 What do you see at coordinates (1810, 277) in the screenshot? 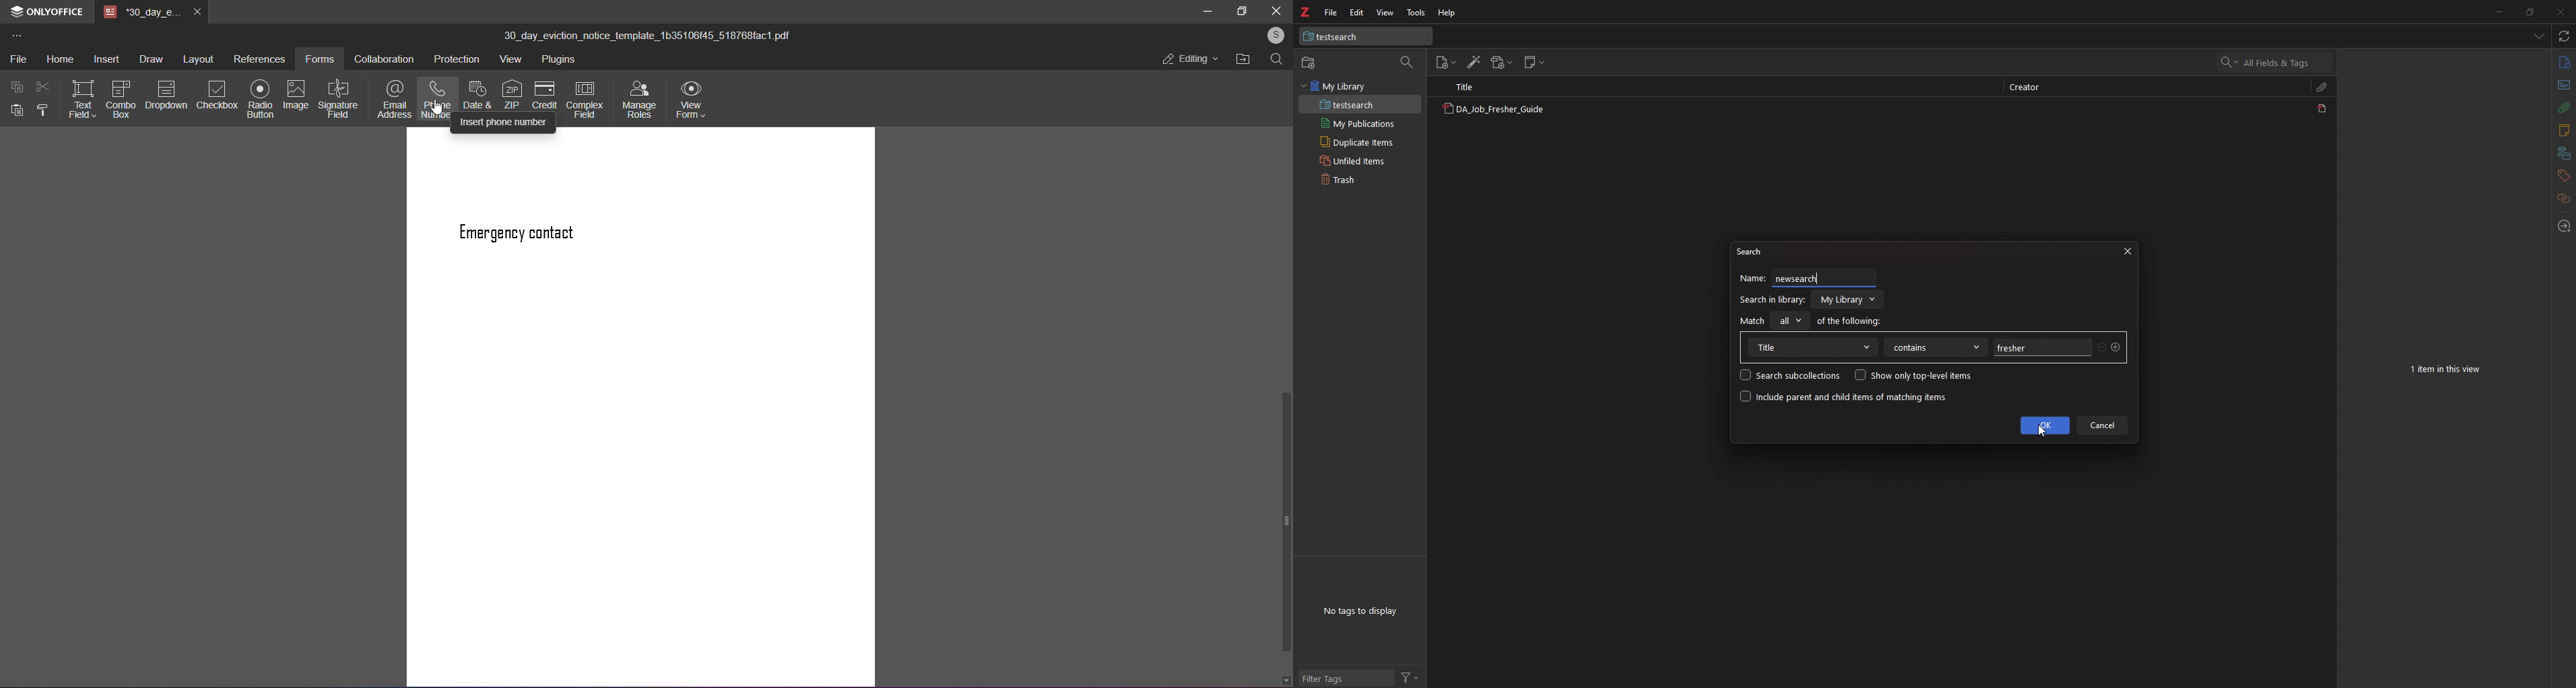
I see `newsearch` at bounding box center [1810, 277].